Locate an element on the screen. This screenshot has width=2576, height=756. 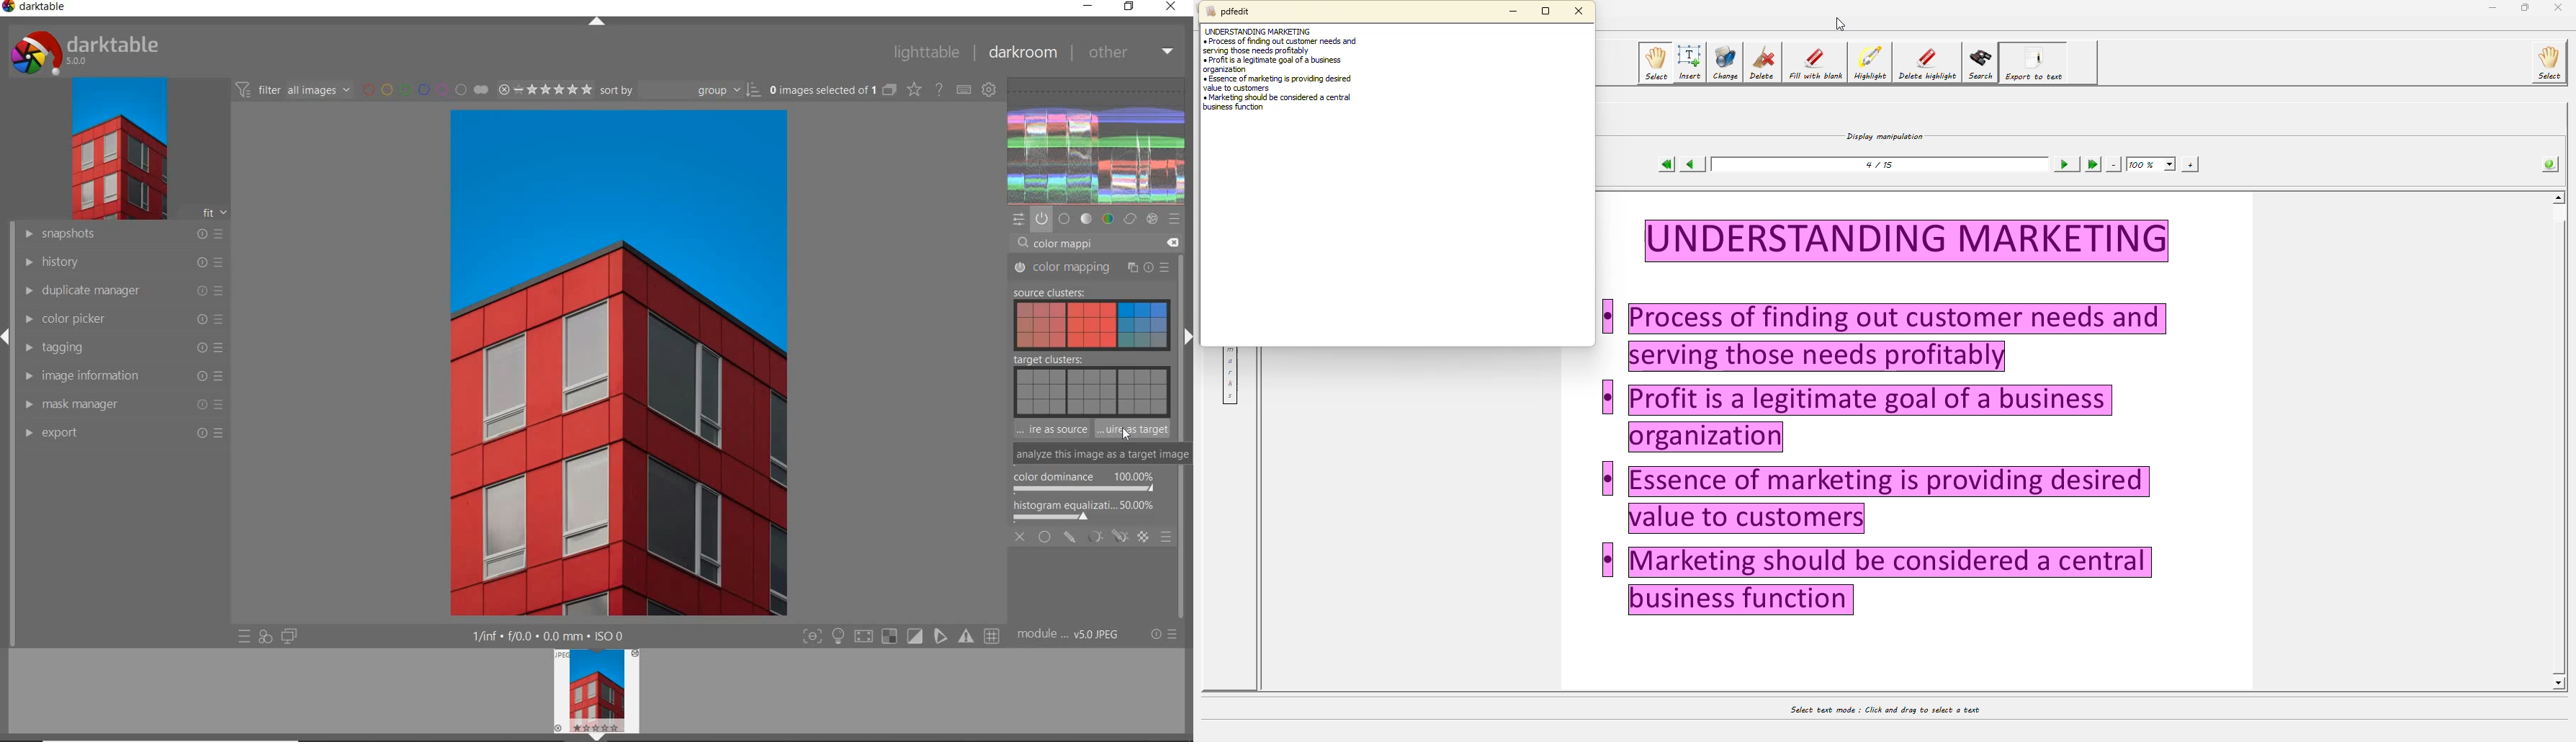
ANALYZE THIS IMAGE AS SOURCE IMAGE is located at coordinates (1051, 453).